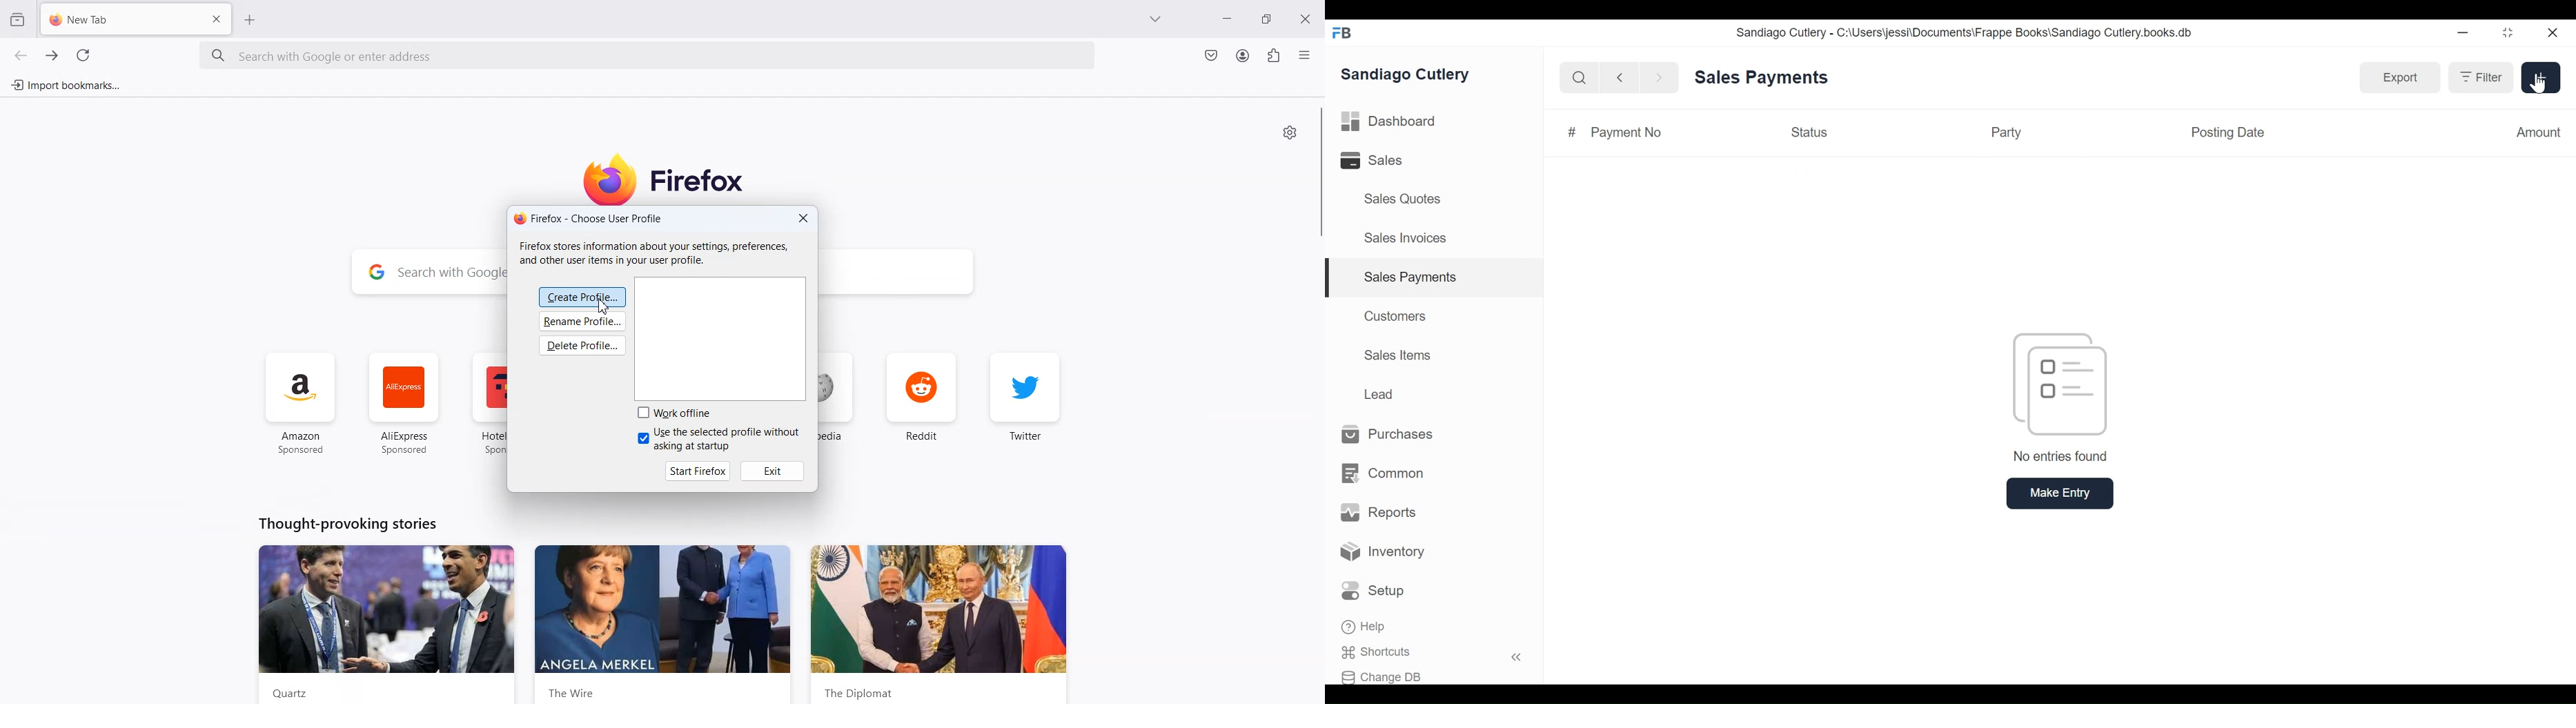 The height and width of the screenshot is (728, 2576). Describe the element at coordinates (1228, 21) in the screenshot. I see `Minimize` at that location.